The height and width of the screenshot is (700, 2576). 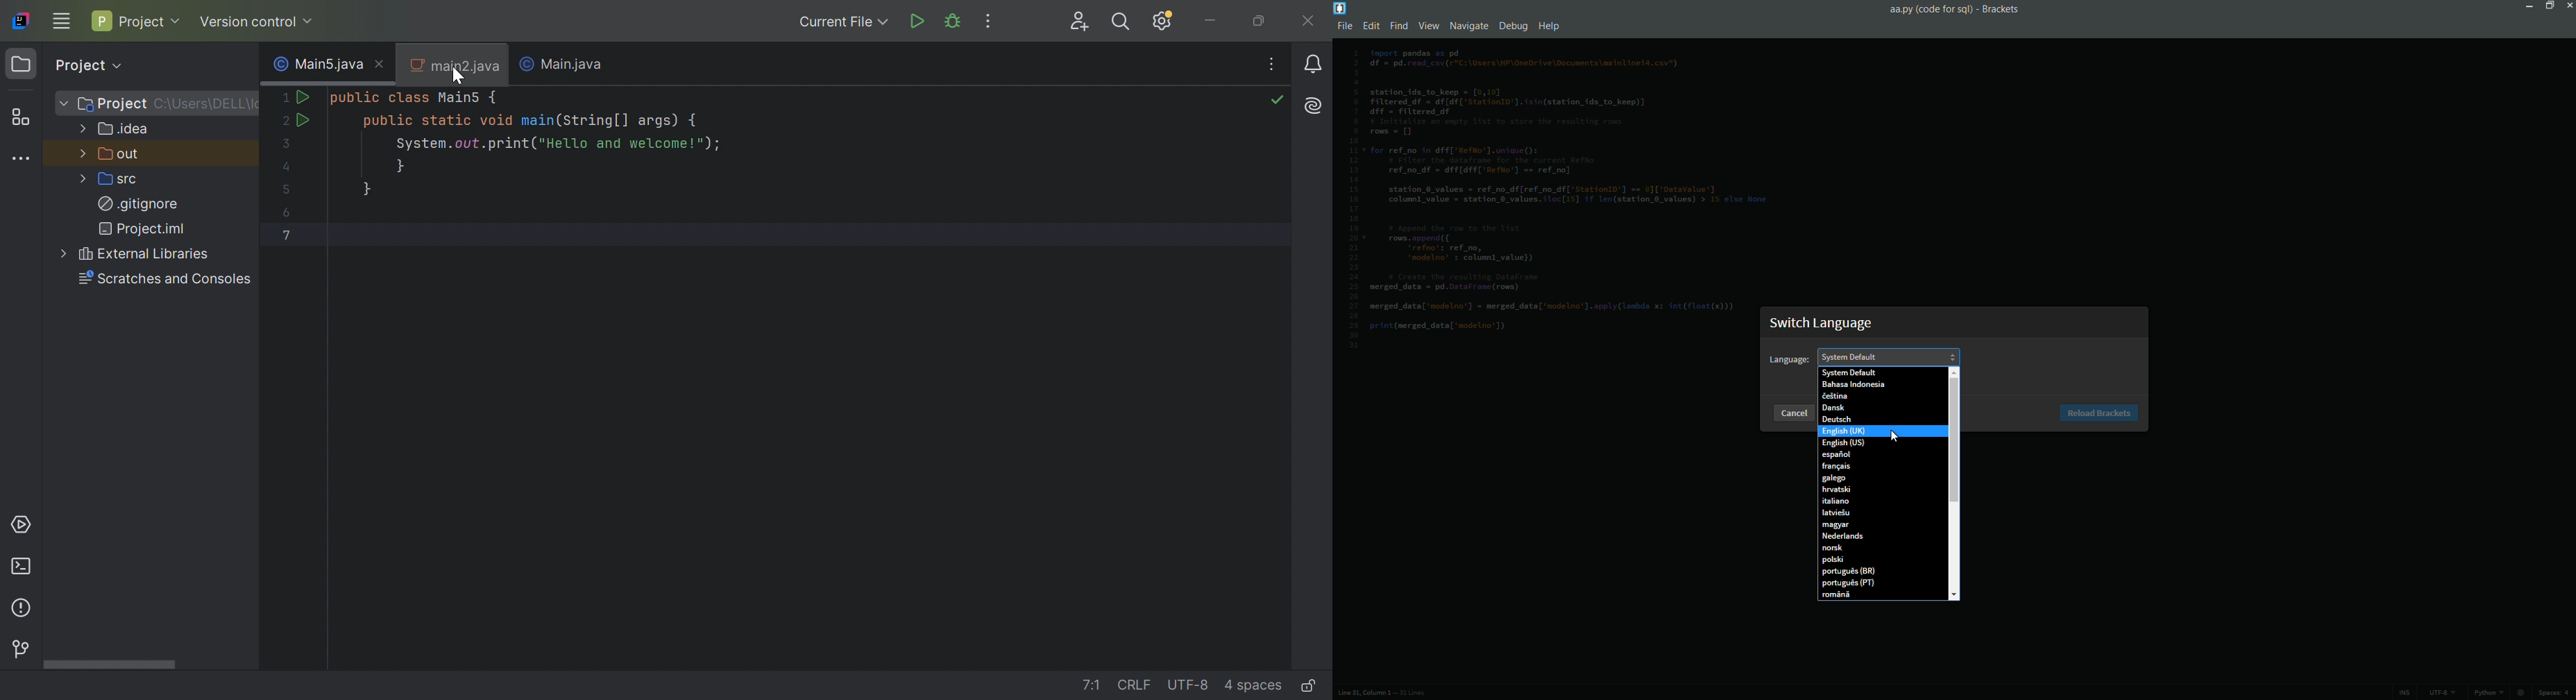 What do you see at coordinates (1551, 27) in the screenshot?
I see `help menu` at bounding box center [1551, 27].